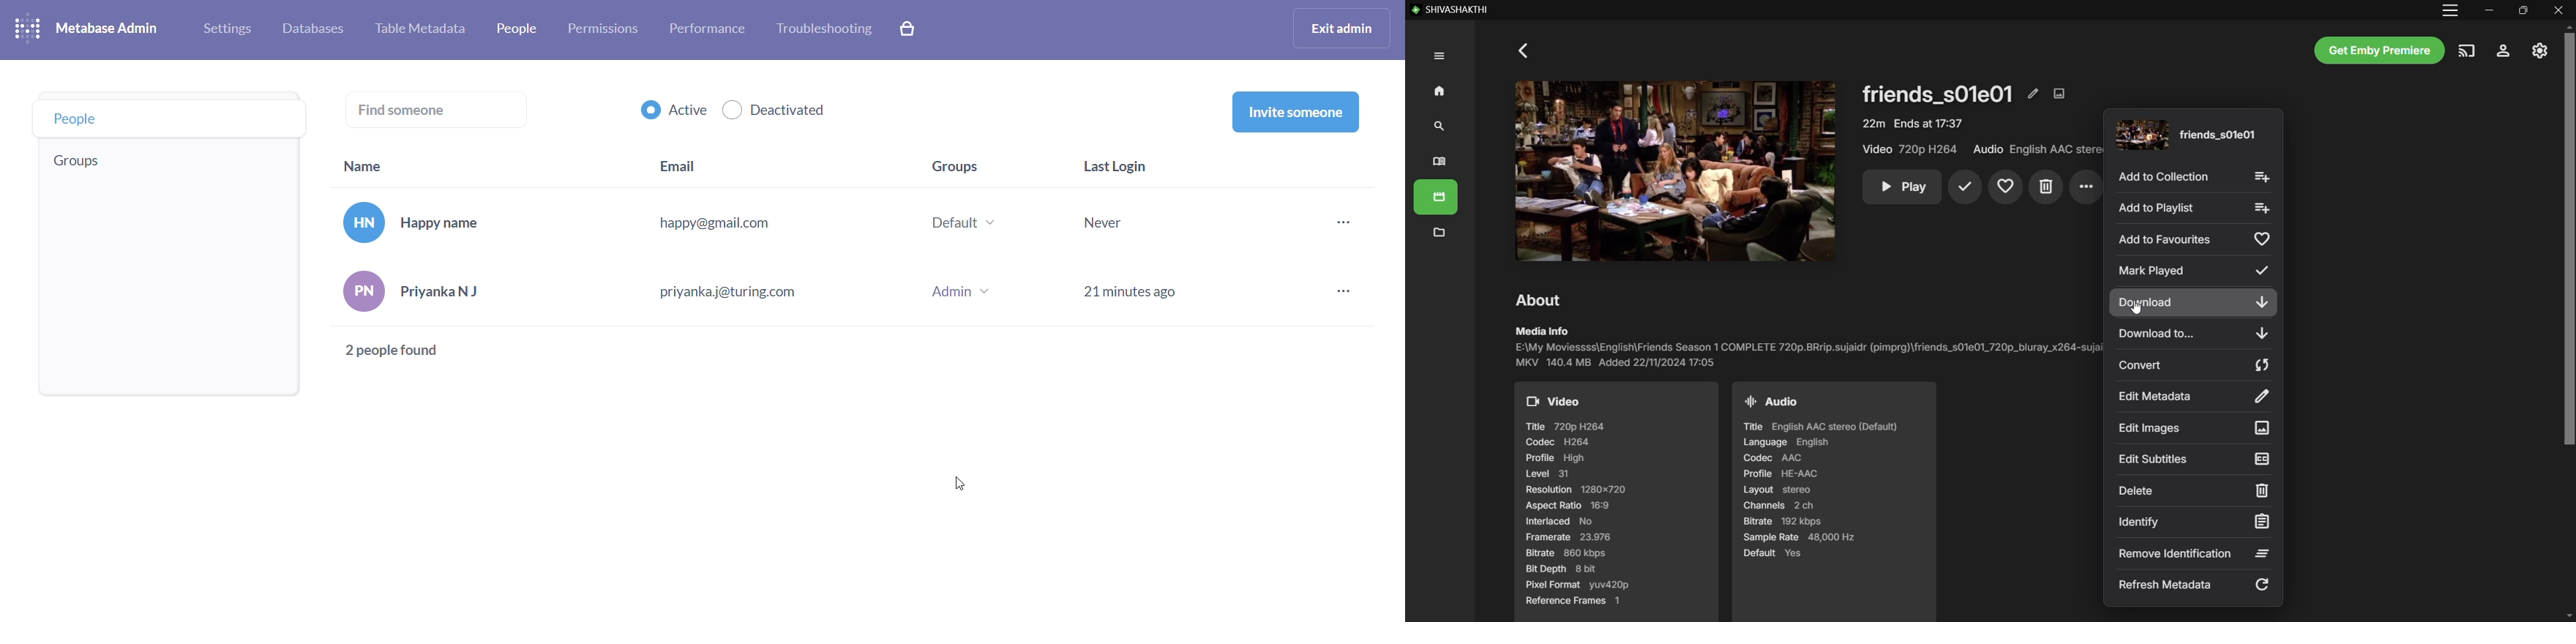  What do you see at coordinates (1439, 234) in the screenshot?
I see `Metadata Manager` at bounding box center [1439, 234].